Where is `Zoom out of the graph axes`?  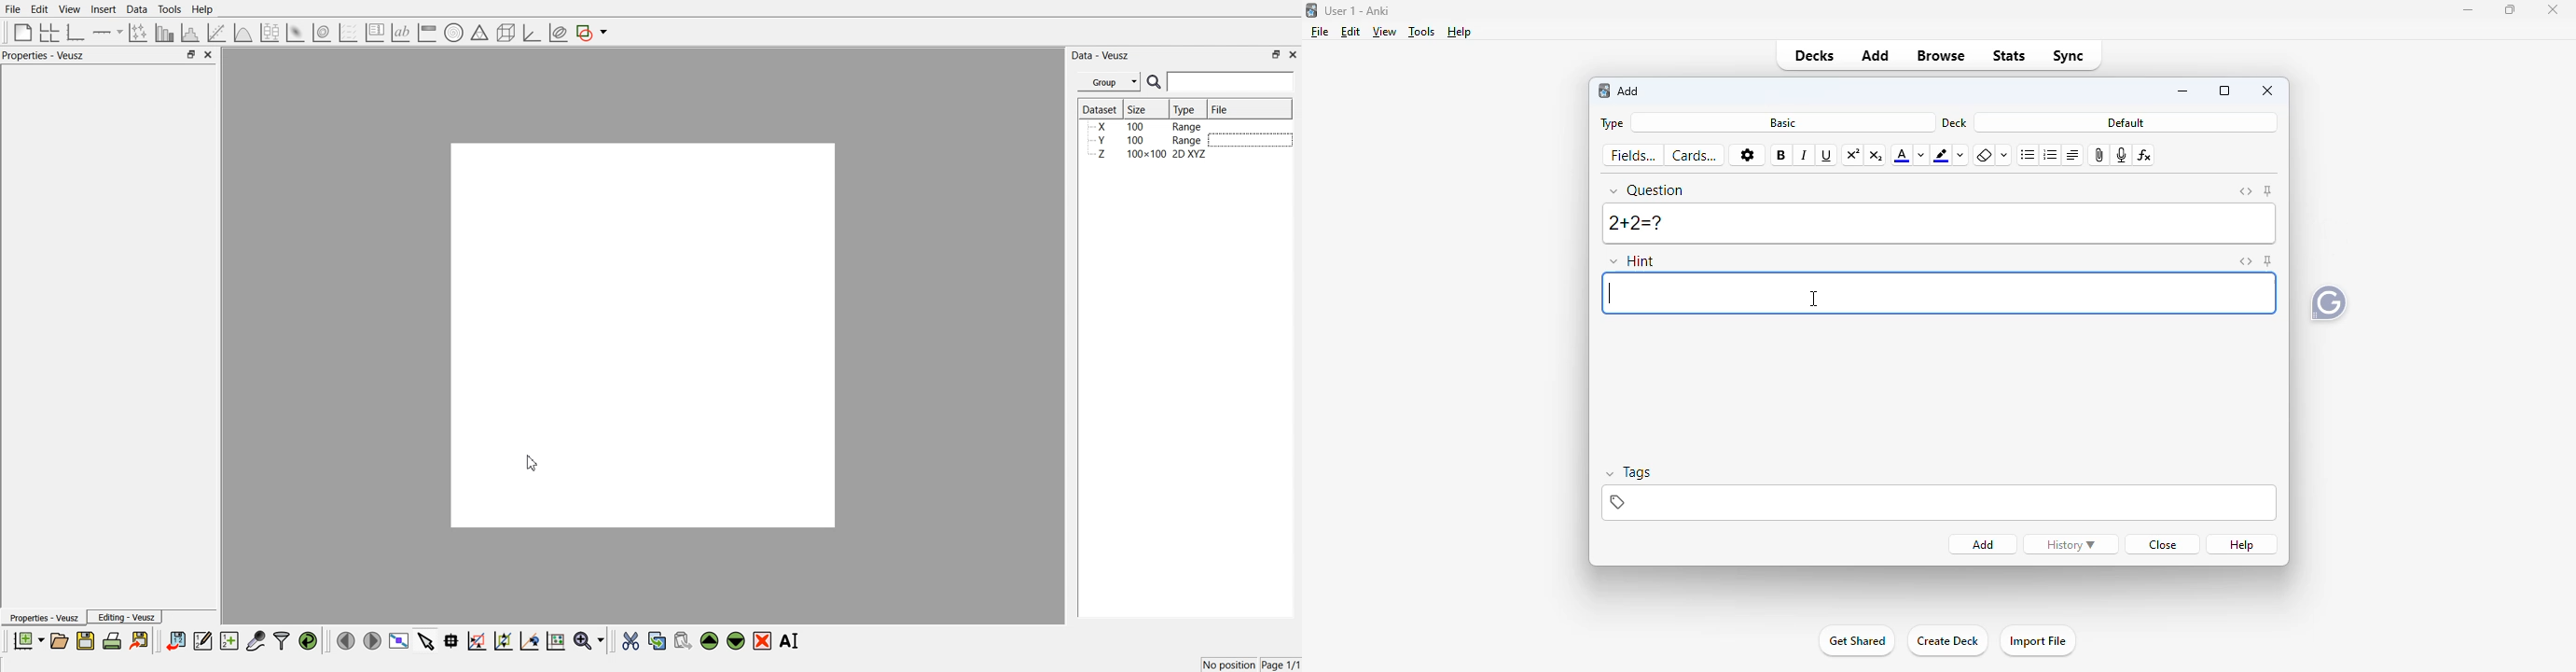
Zoom out of the graph axes is located at coordinates (503, 640).